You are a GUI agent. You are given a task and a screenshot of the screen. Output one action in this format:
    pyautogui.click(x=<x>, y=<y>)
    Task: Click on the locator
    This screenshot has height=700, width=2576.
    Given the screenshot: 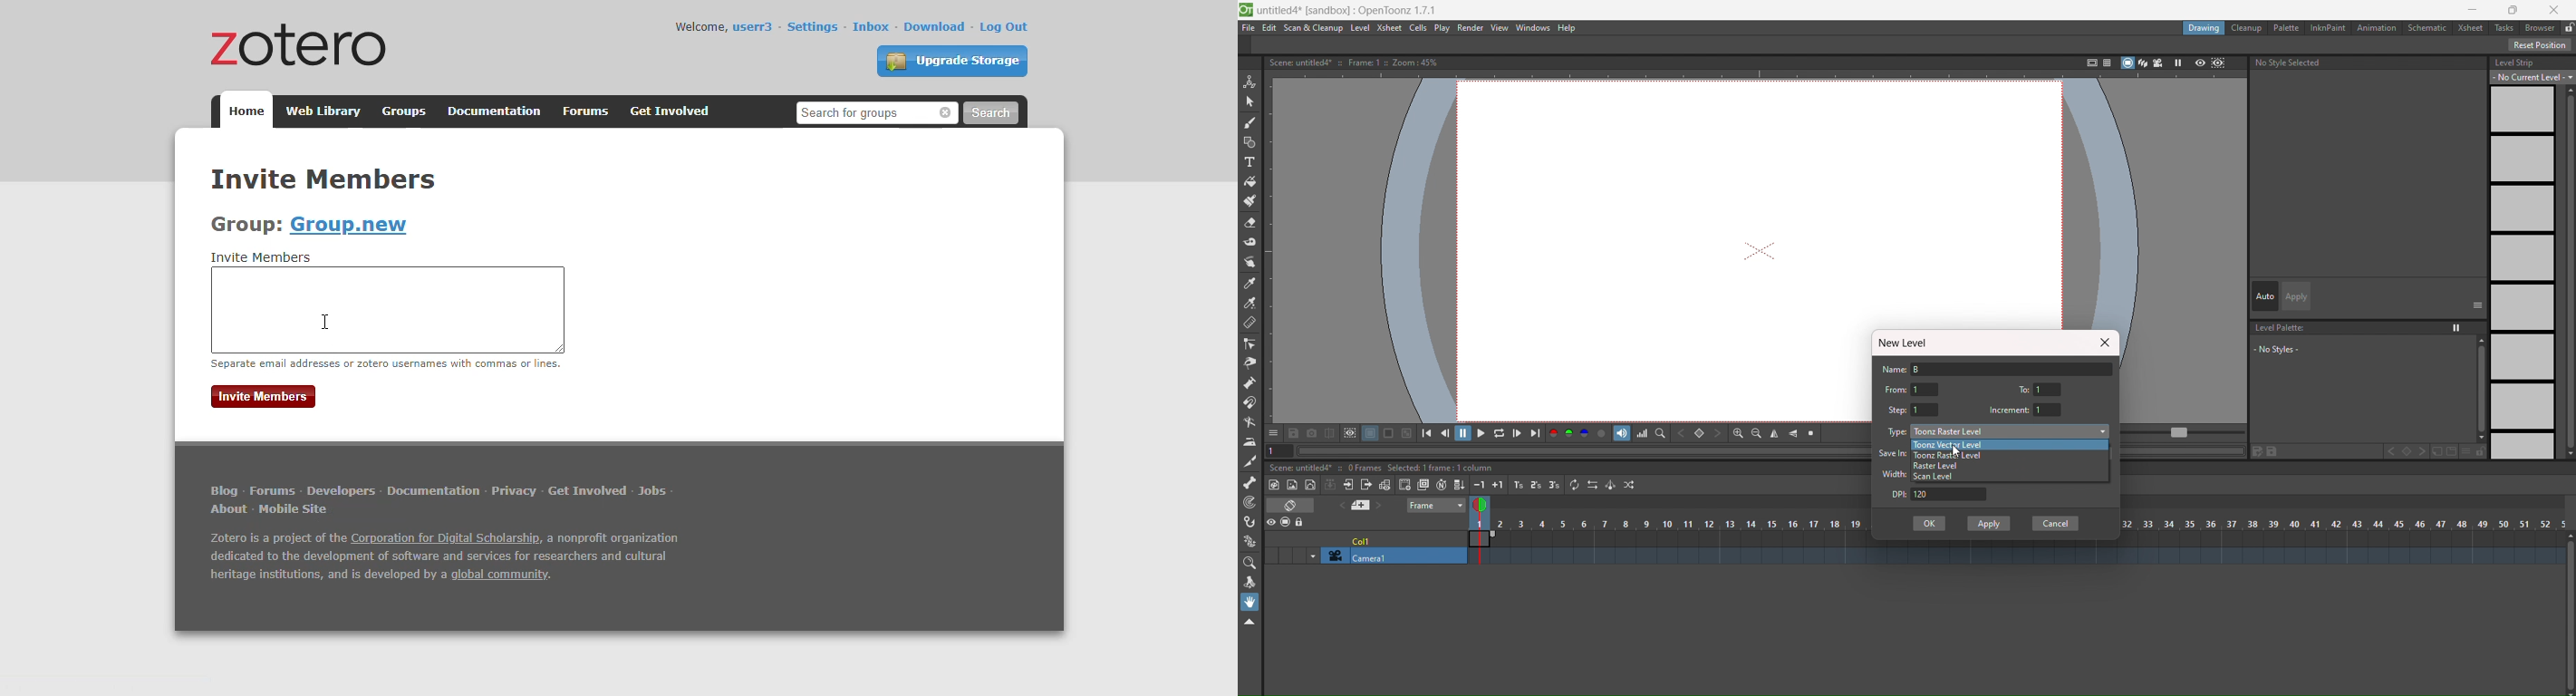 What is the action you would take?
    pyautogui.click(x=1660, y=432)
    